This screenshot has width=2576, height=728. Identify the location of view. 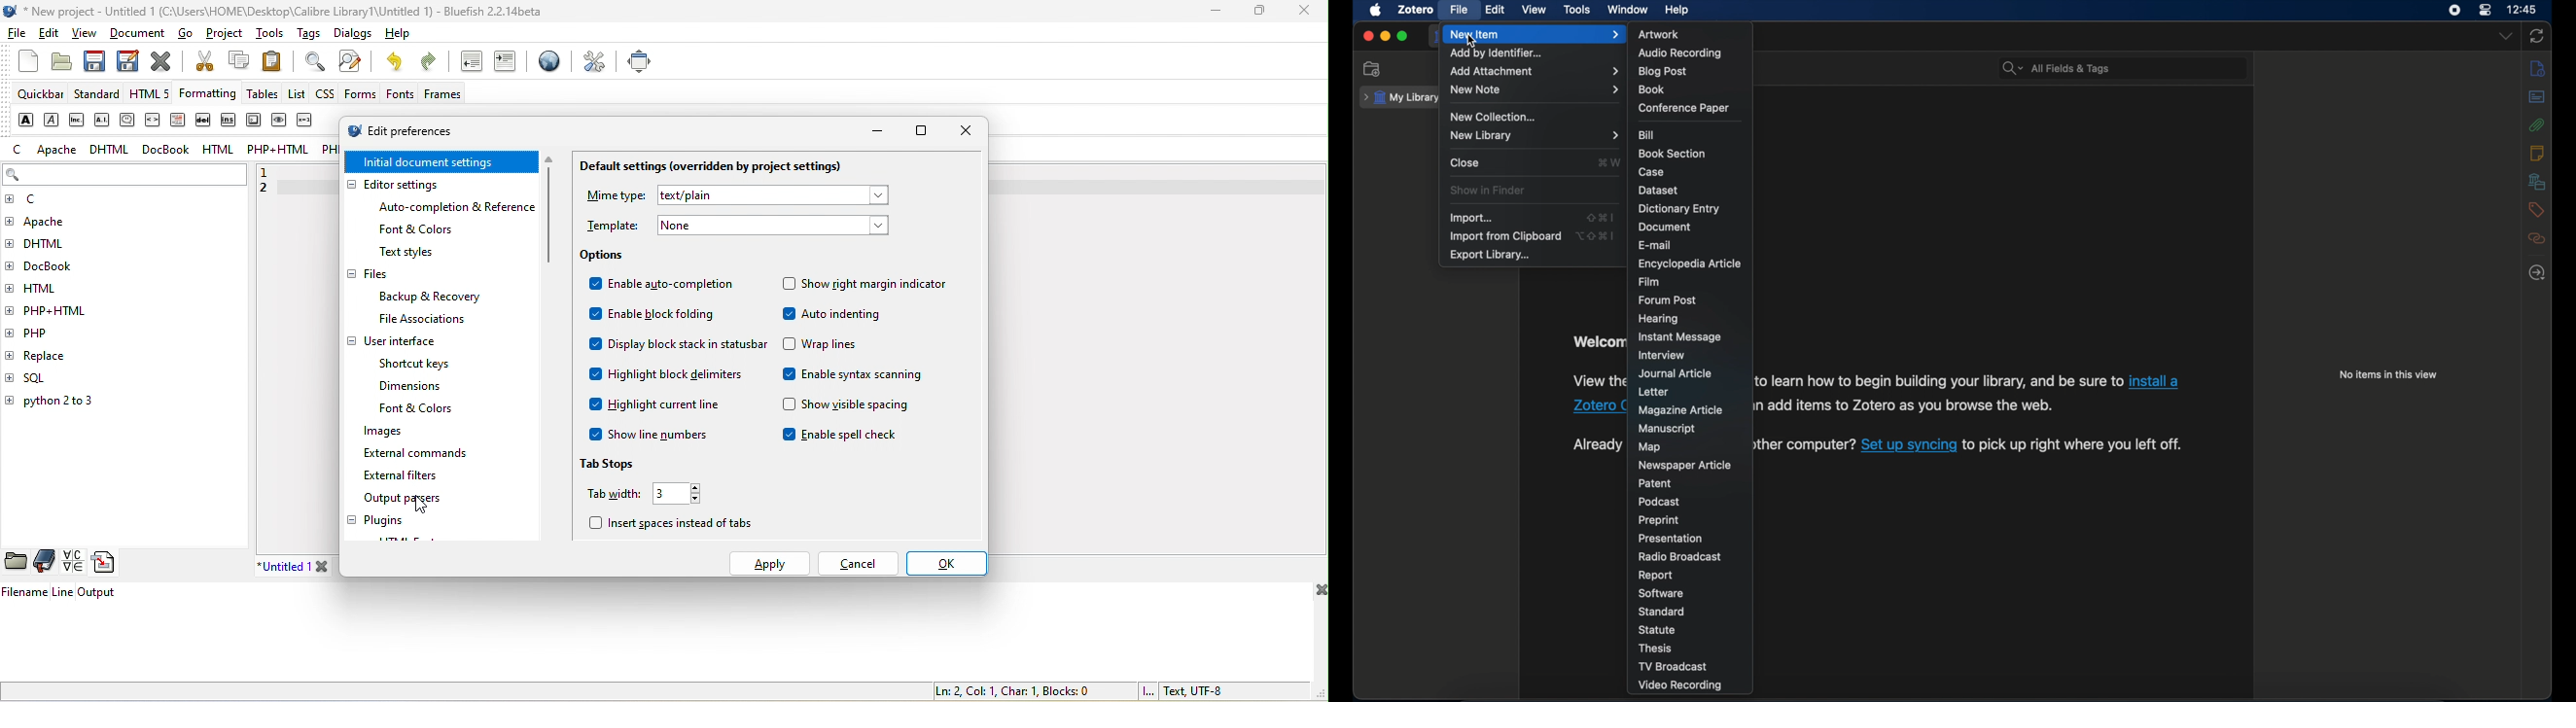
(1534, 10).